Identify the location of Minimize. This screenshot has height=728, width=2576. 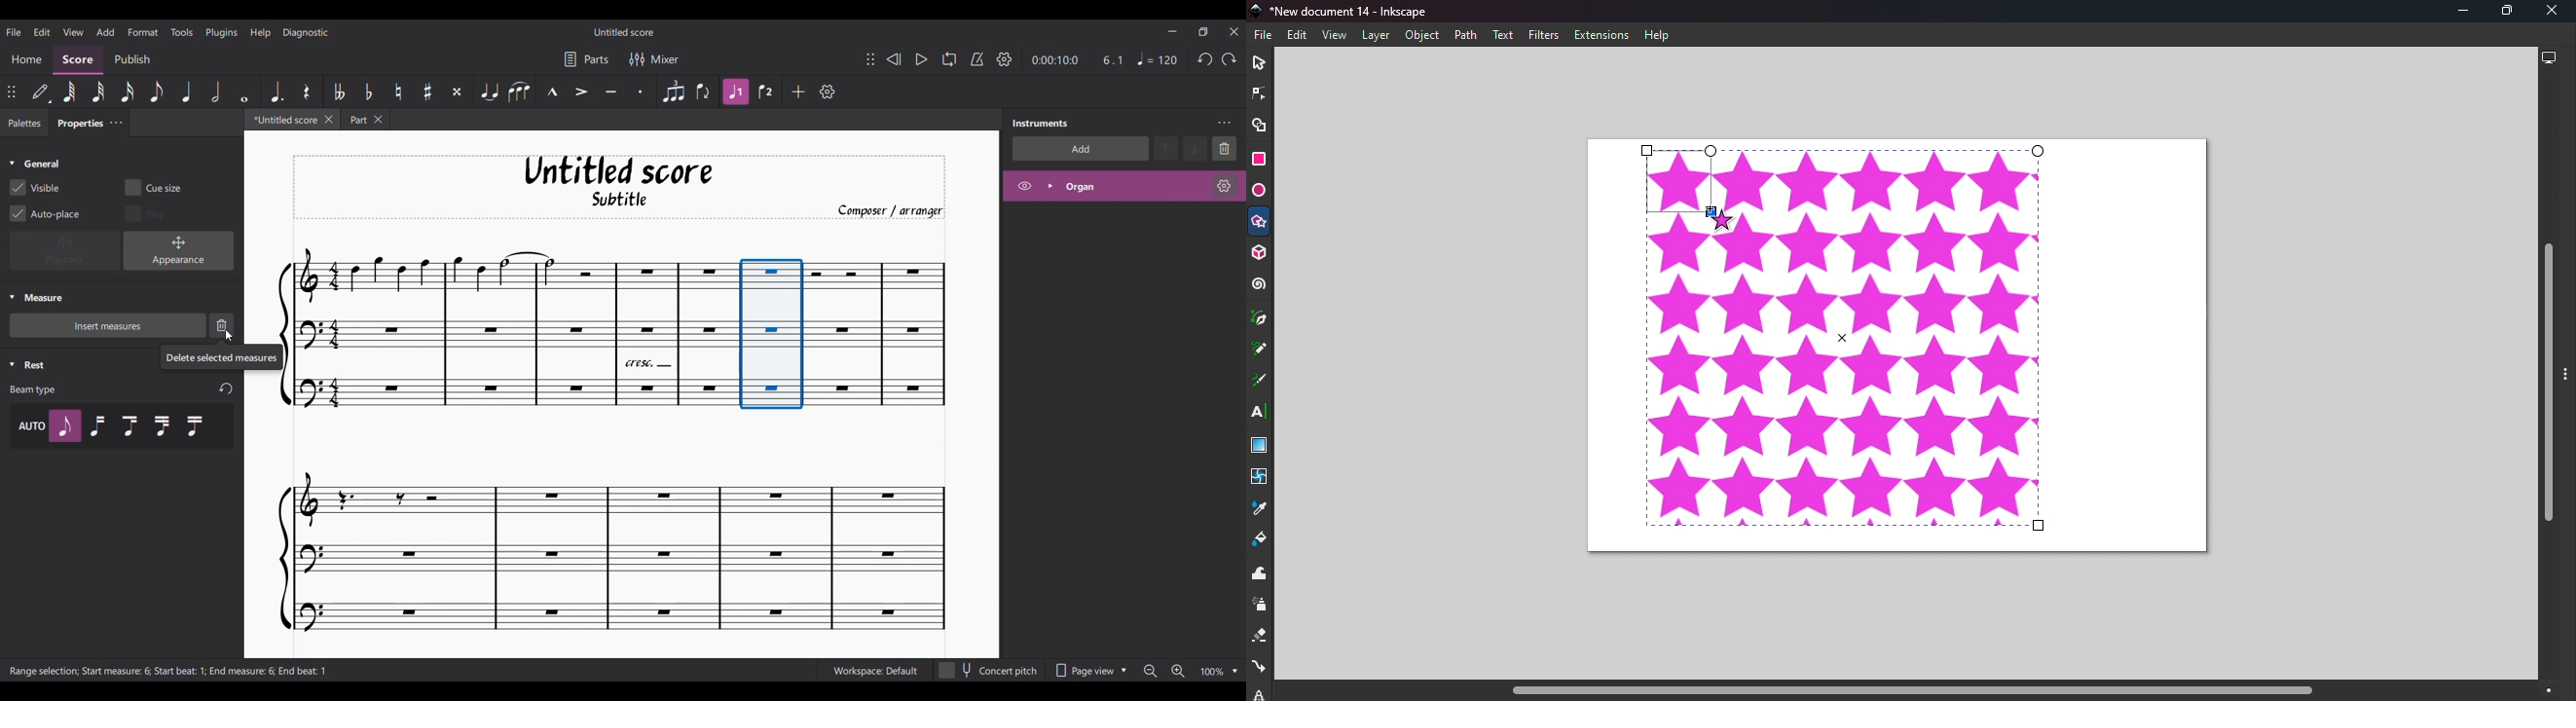
(1172, 31).